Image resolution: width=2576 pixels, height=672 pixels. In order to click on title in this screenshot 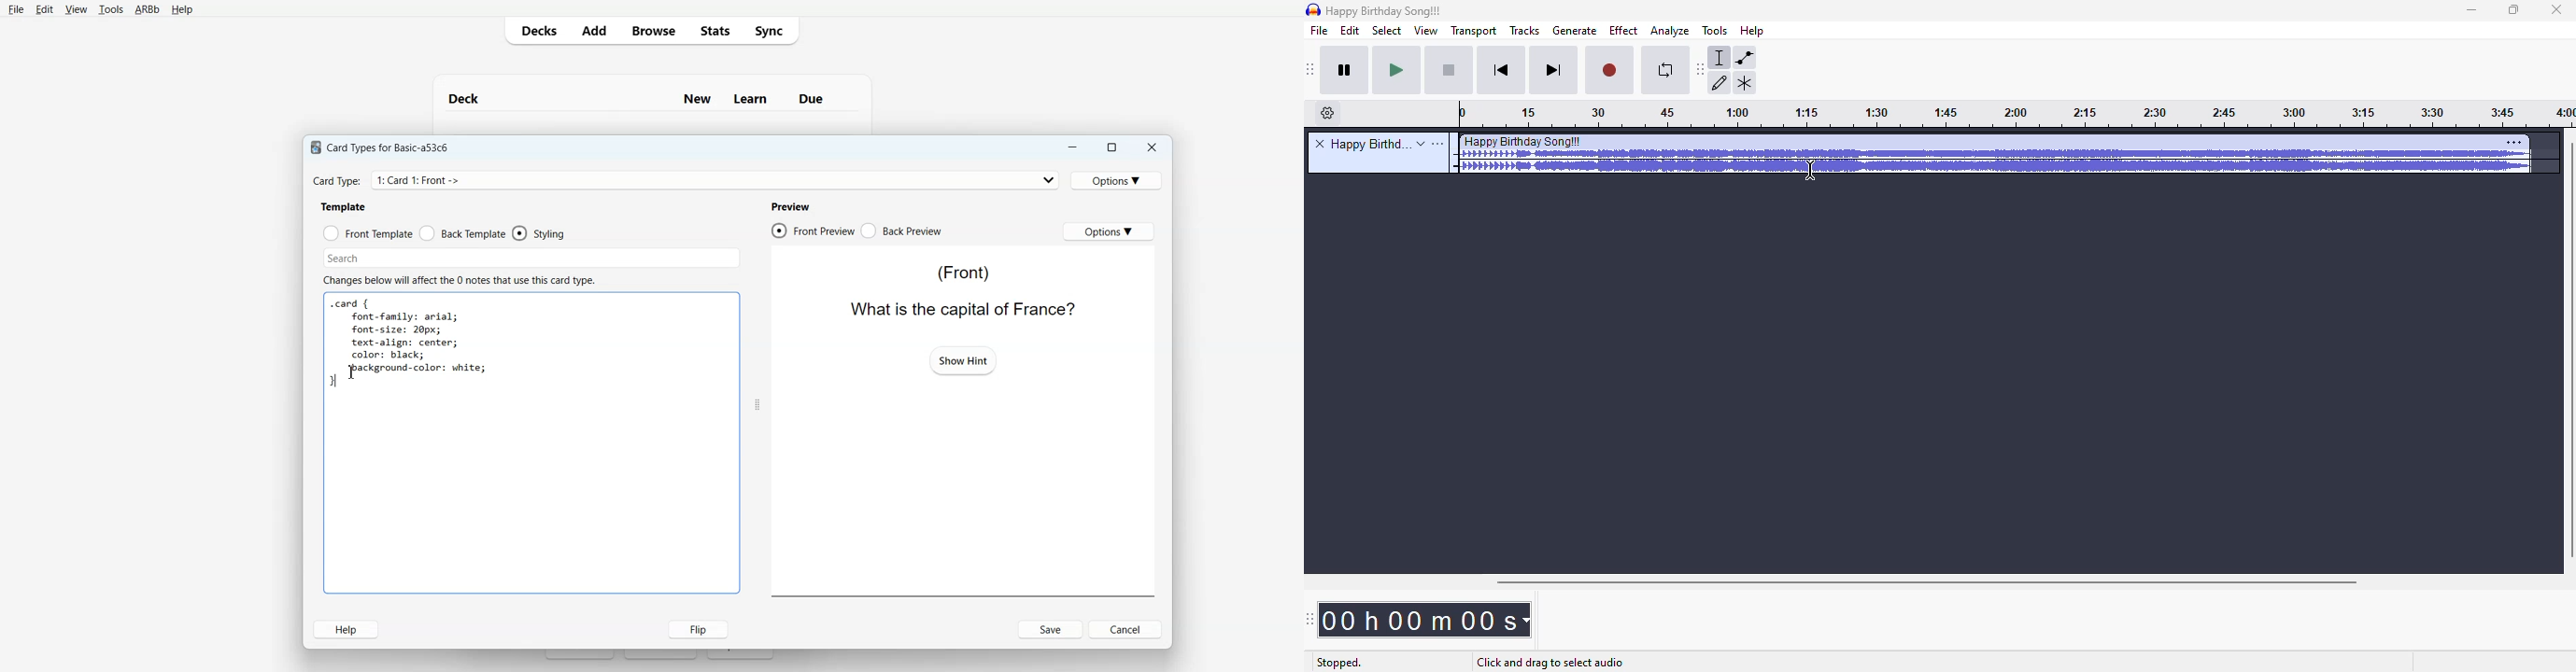, I will do `click(1383, 11)`.